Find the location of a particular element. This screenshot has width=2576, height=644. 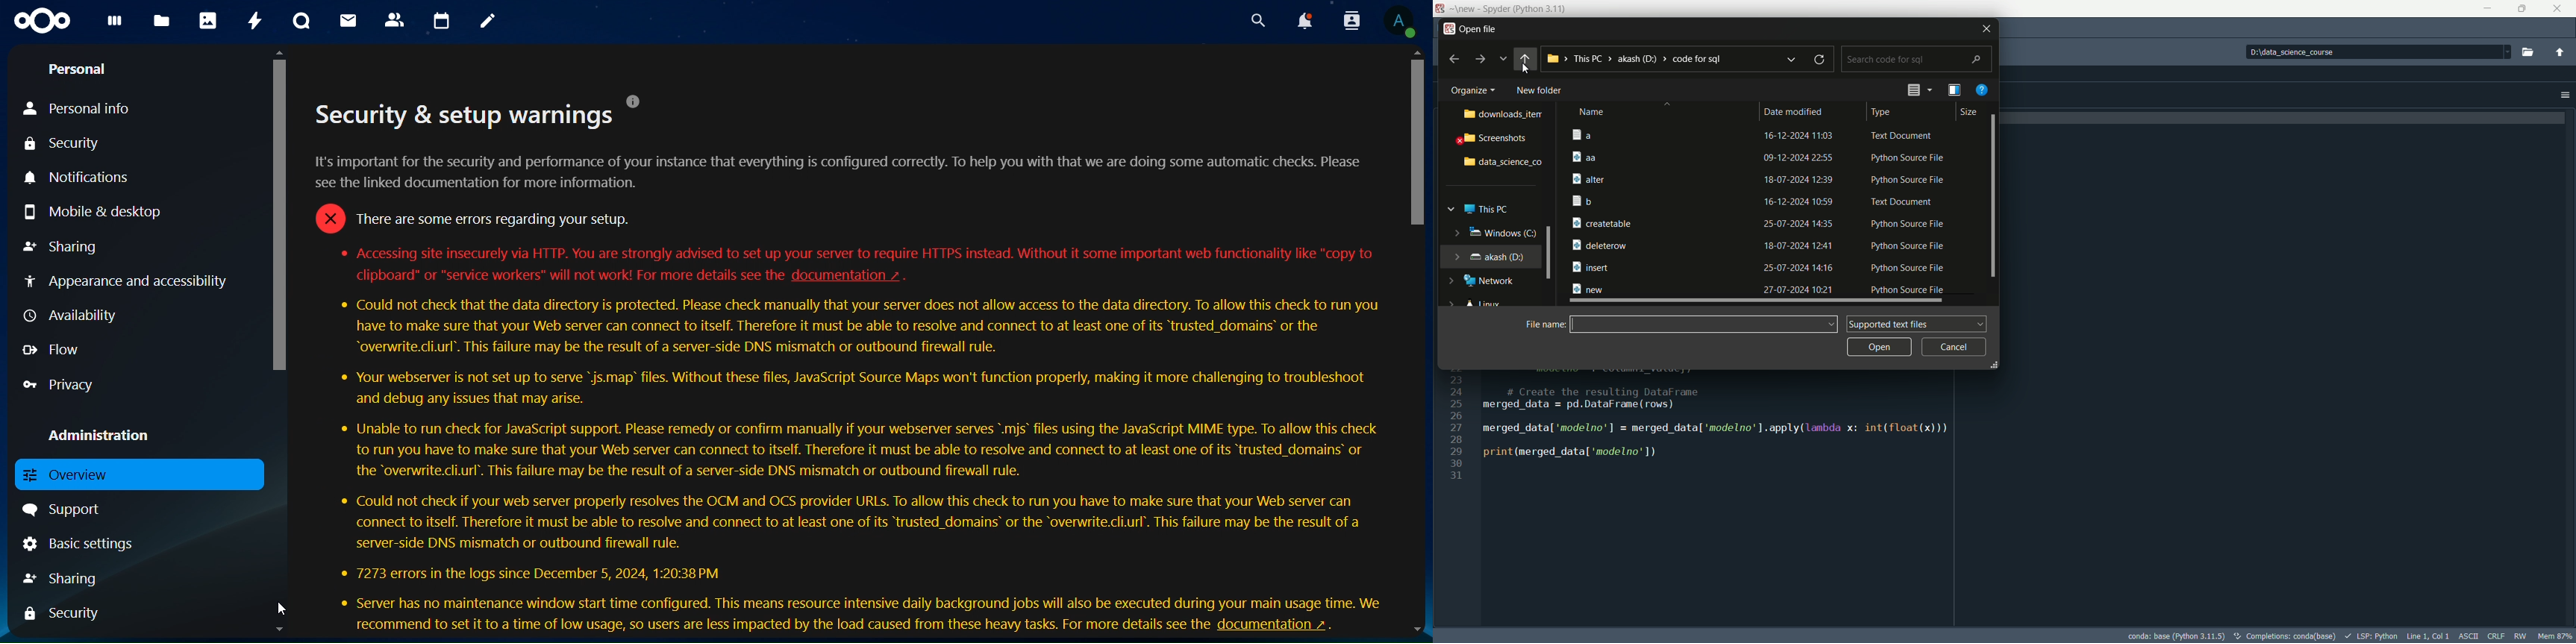

forward is located at coordinates (1482, 59).